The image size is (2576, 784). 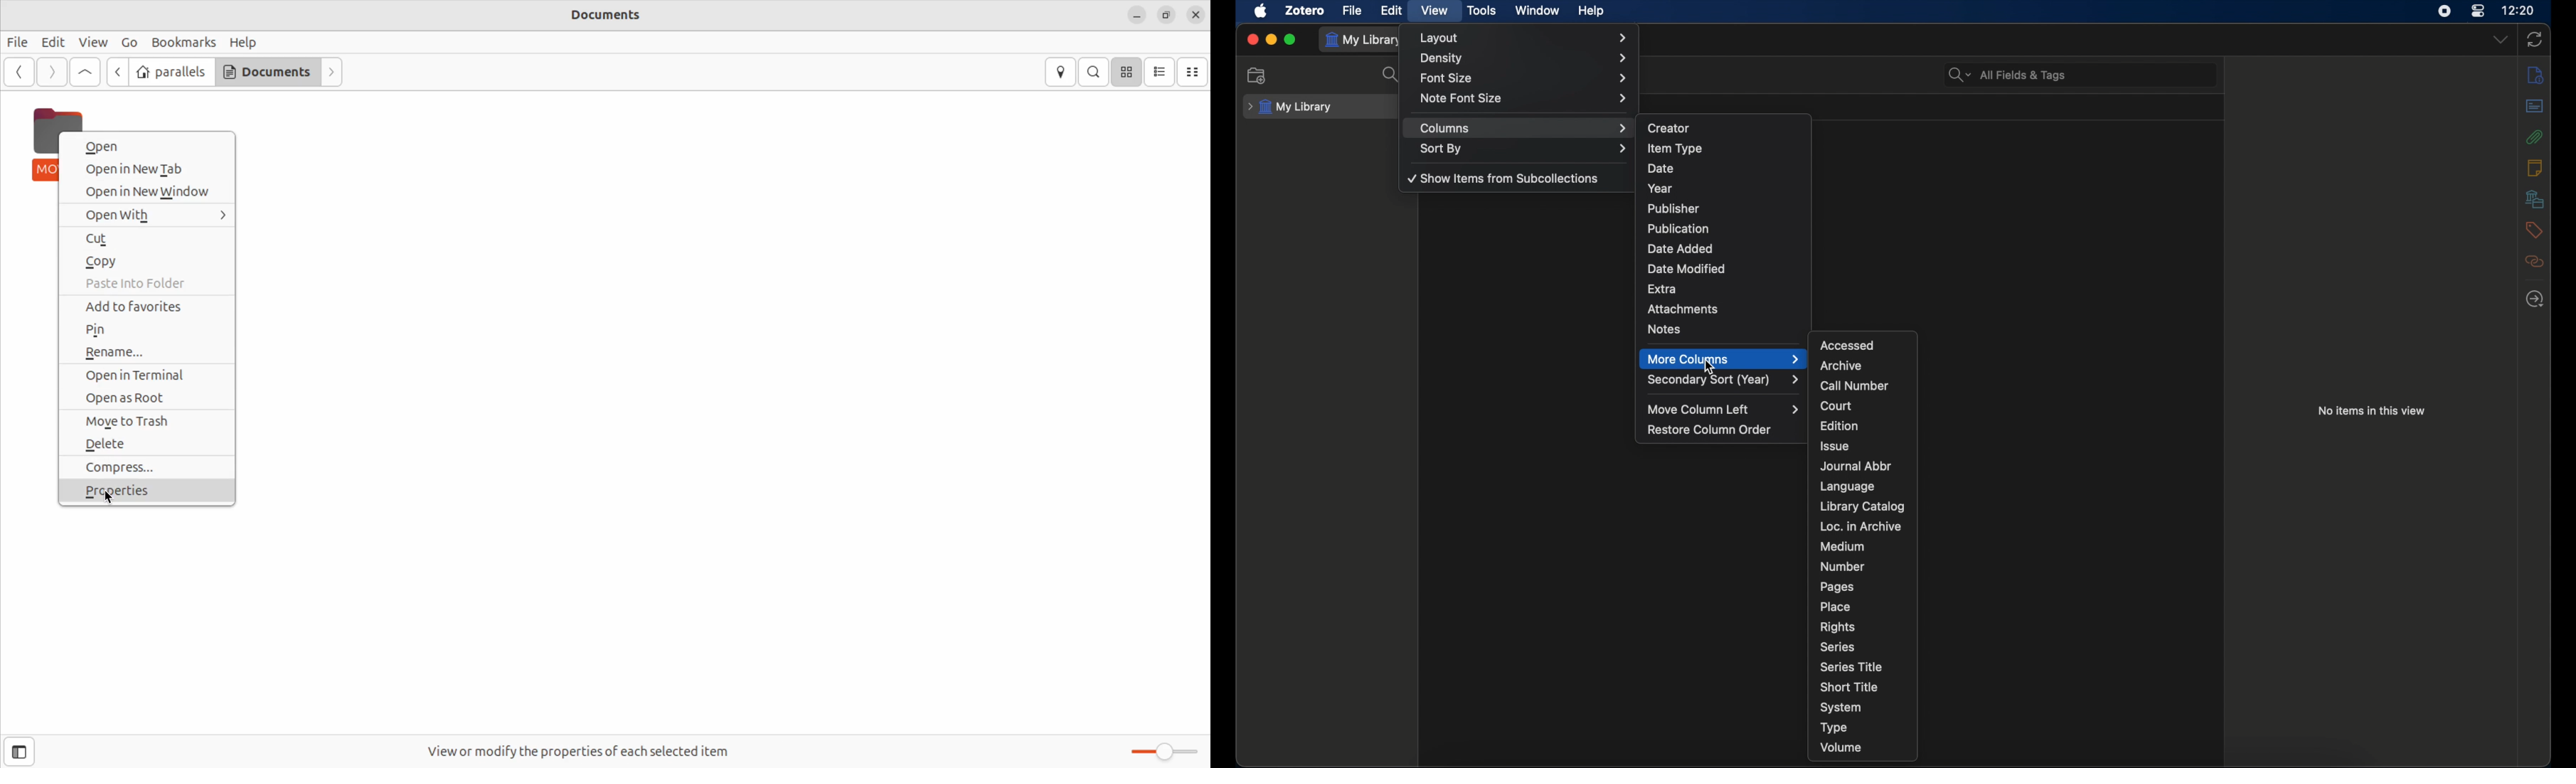 I want to click on apple, so click(x=1261, y=11).